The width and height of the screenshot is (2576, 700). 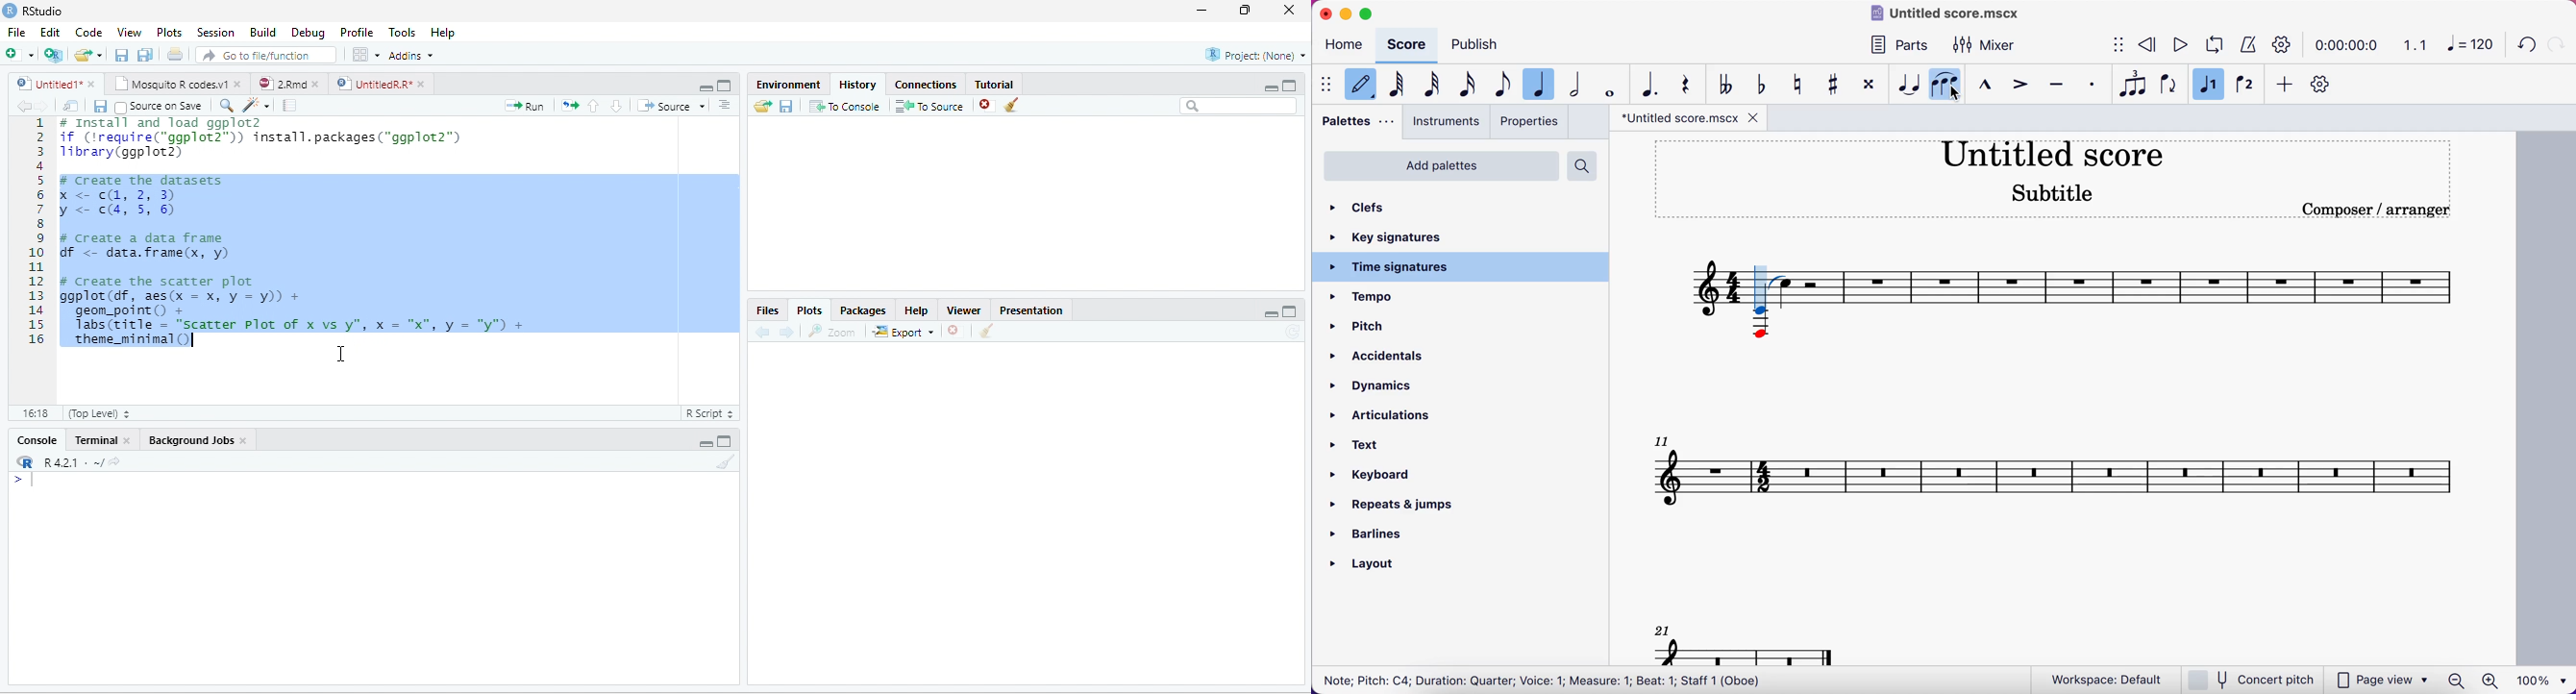 I want to click on flip direction, so click(x=2167, y=83).